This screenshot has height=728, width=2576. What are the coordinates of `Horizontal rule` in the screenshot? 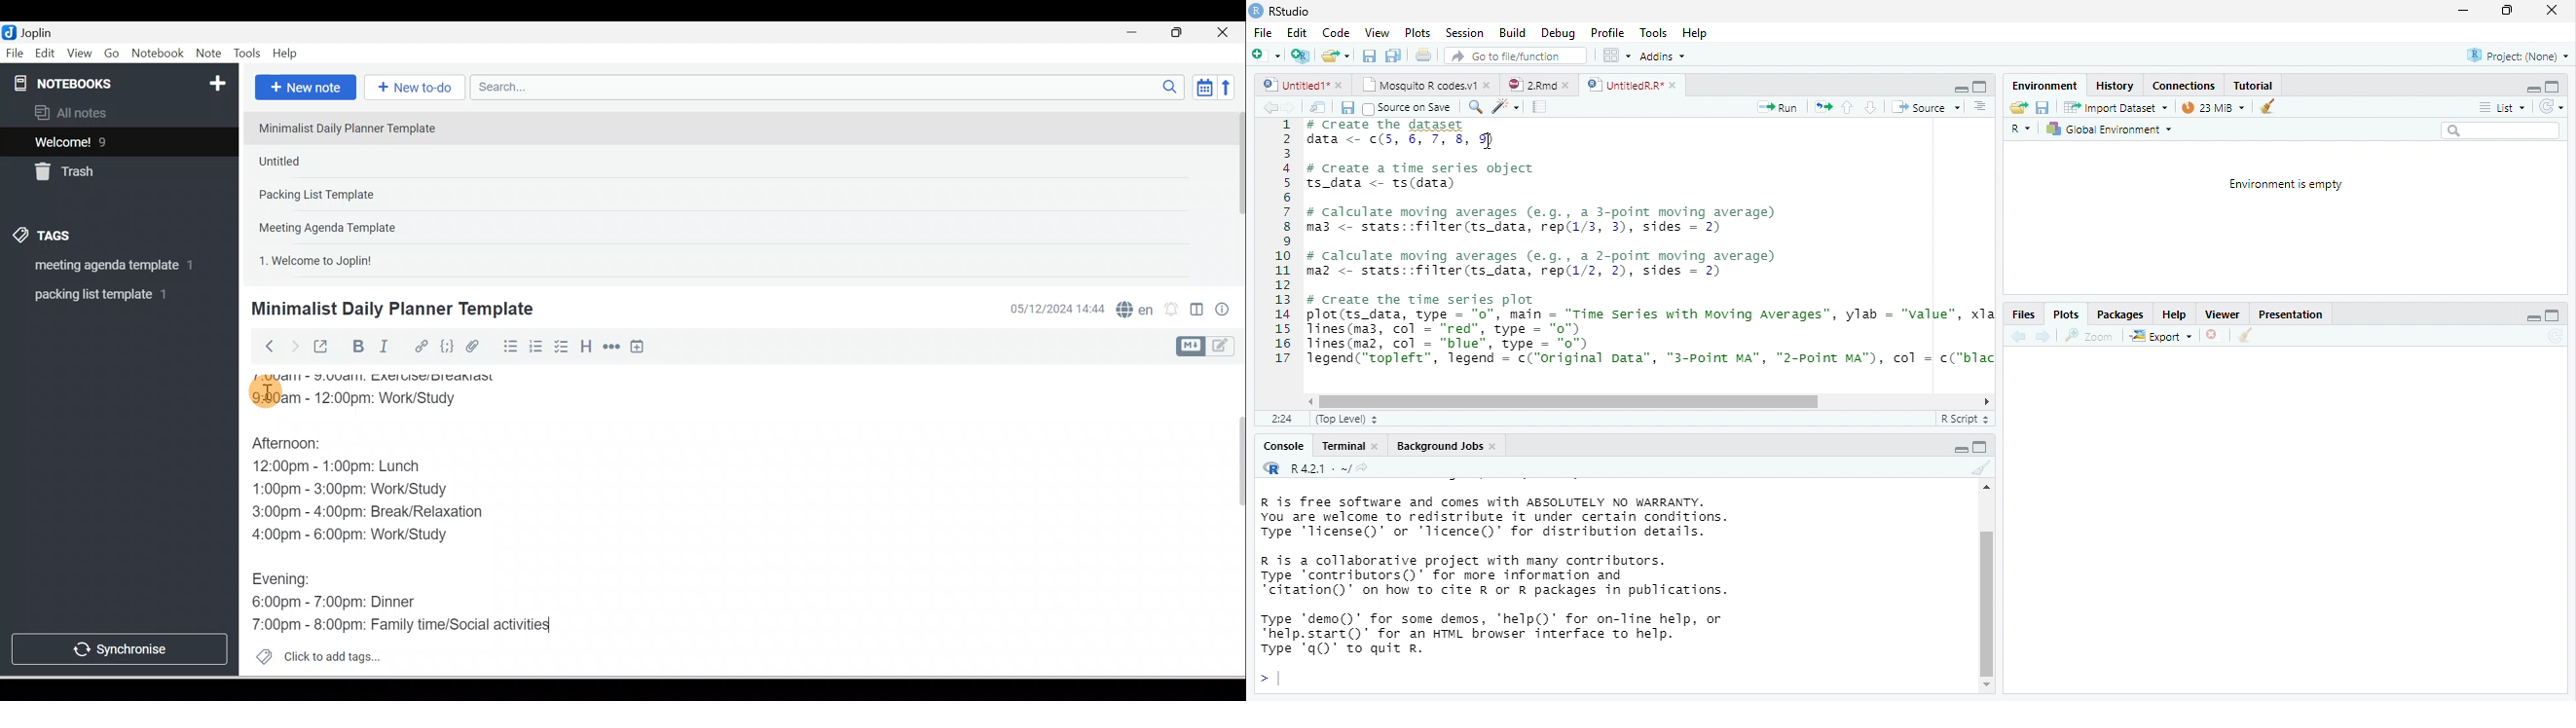 It's located at (613, 347).